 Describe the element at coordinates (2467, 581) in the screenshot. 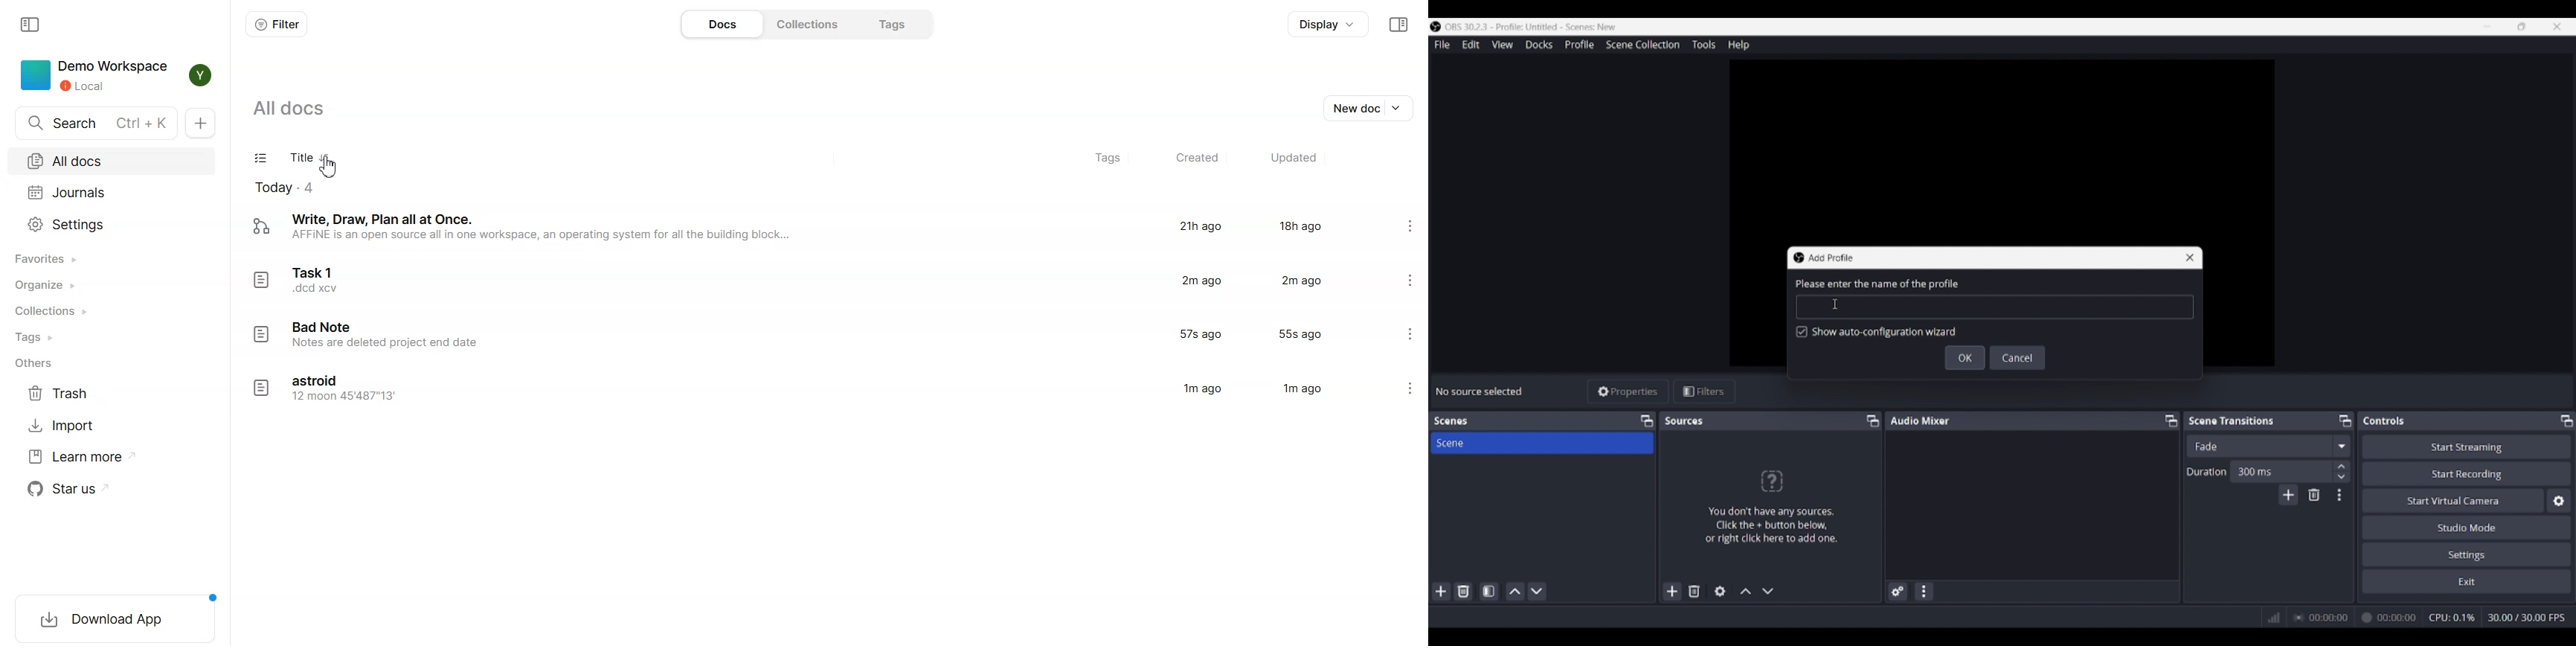

I see `Exit` at that location.